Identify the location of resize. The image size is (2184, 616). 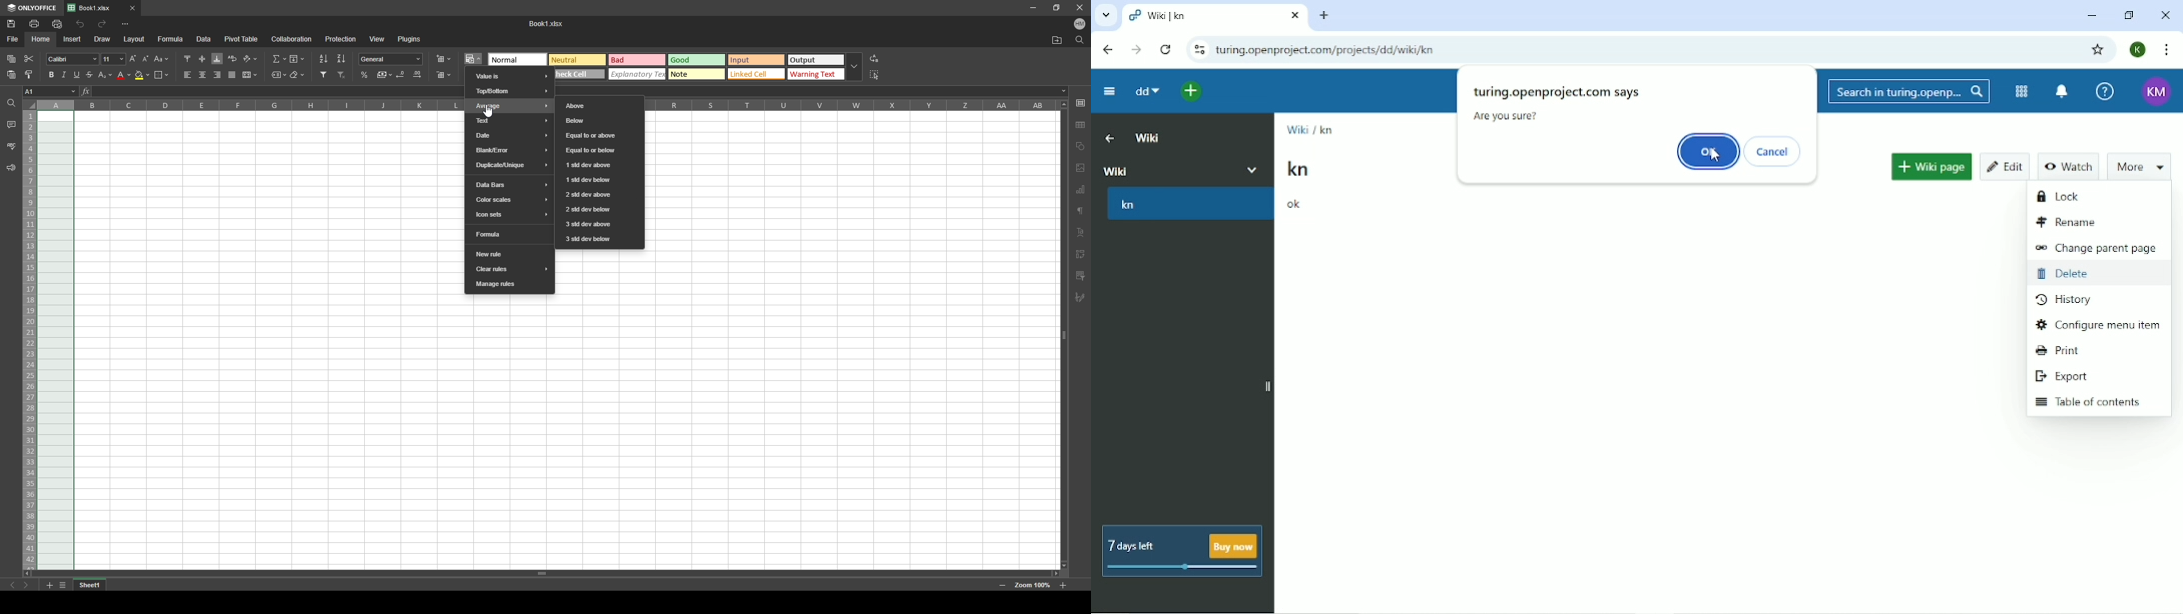
(1057, 7).